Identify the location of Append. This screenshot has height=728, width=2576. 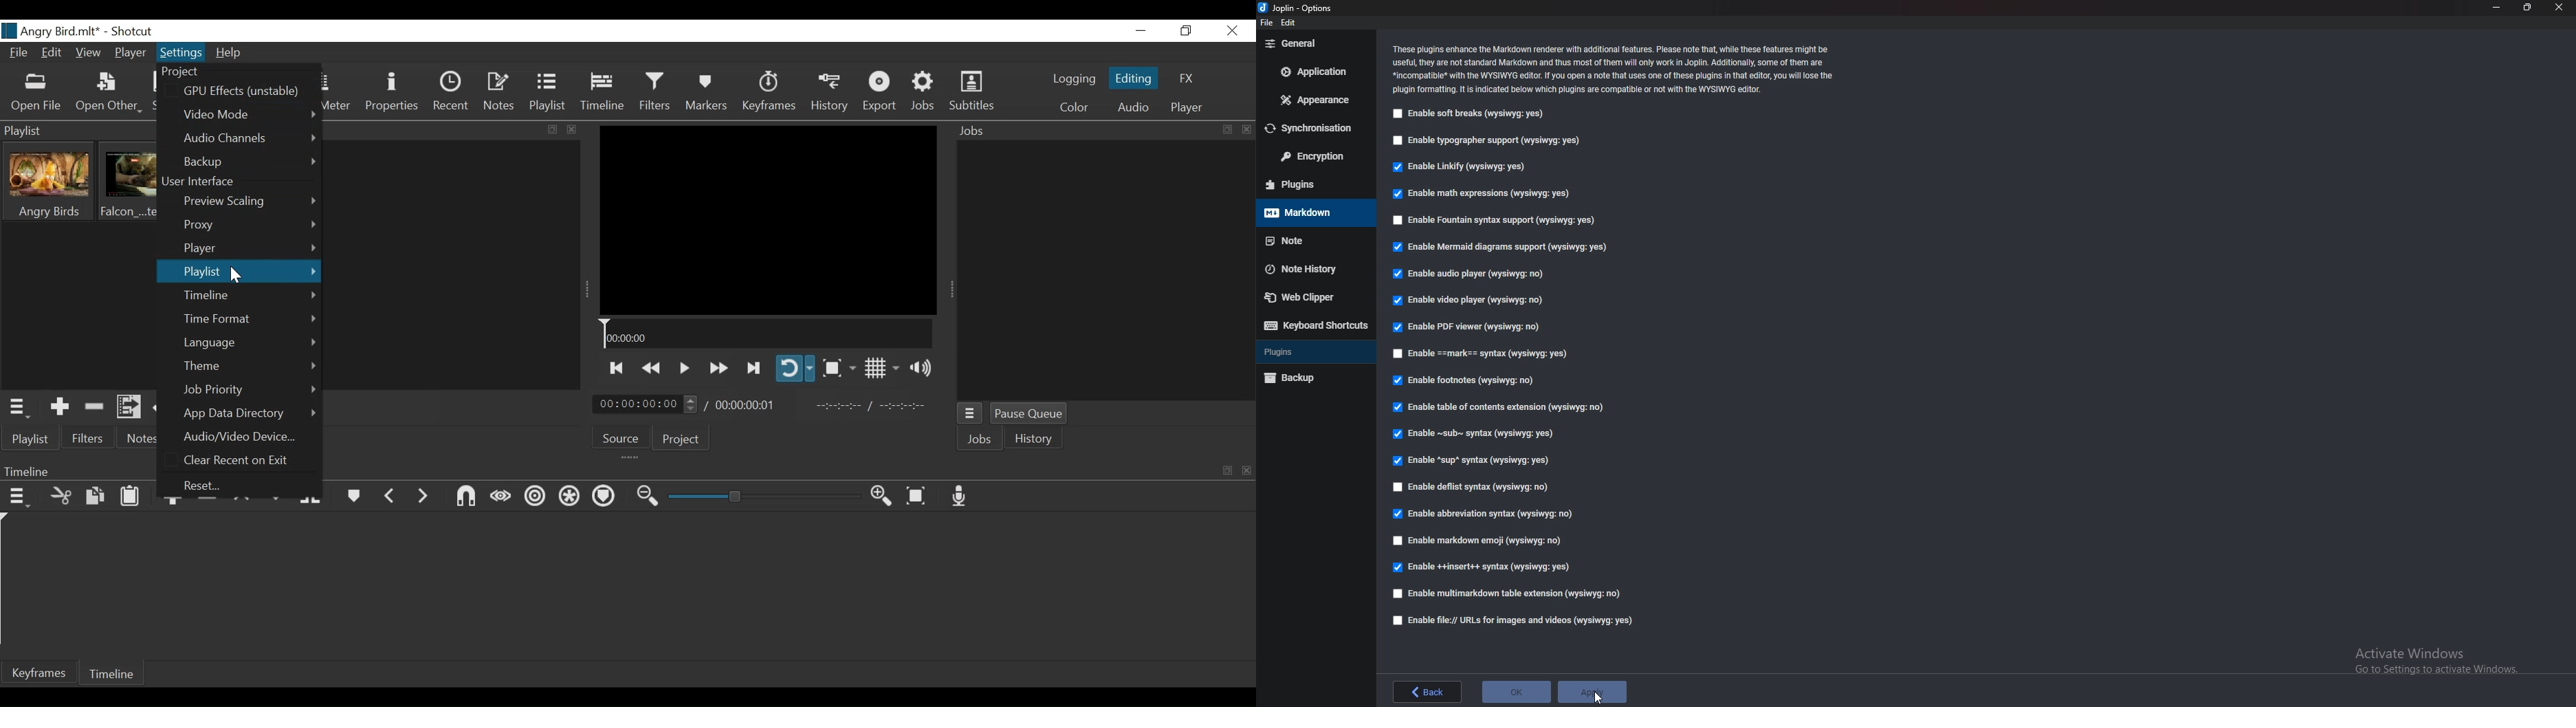
(174, 503).